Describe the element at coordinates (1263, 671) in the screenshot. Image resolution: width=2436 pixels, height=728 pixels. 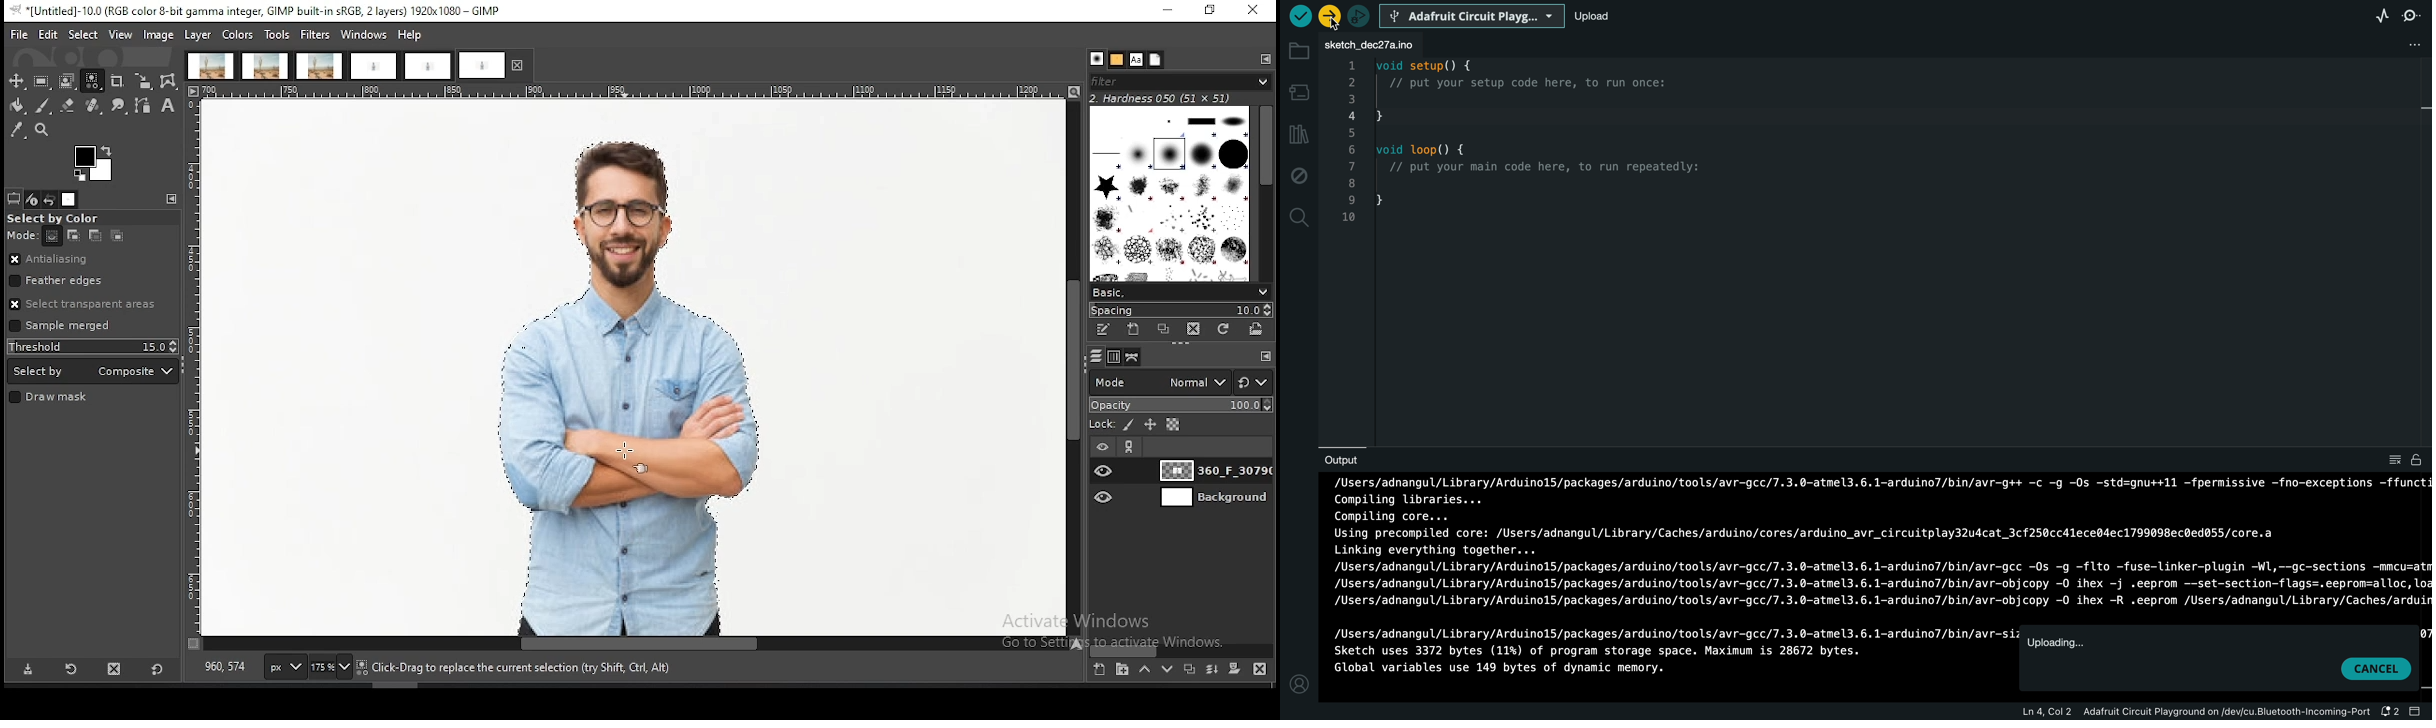
I see `delete layer` at that location.